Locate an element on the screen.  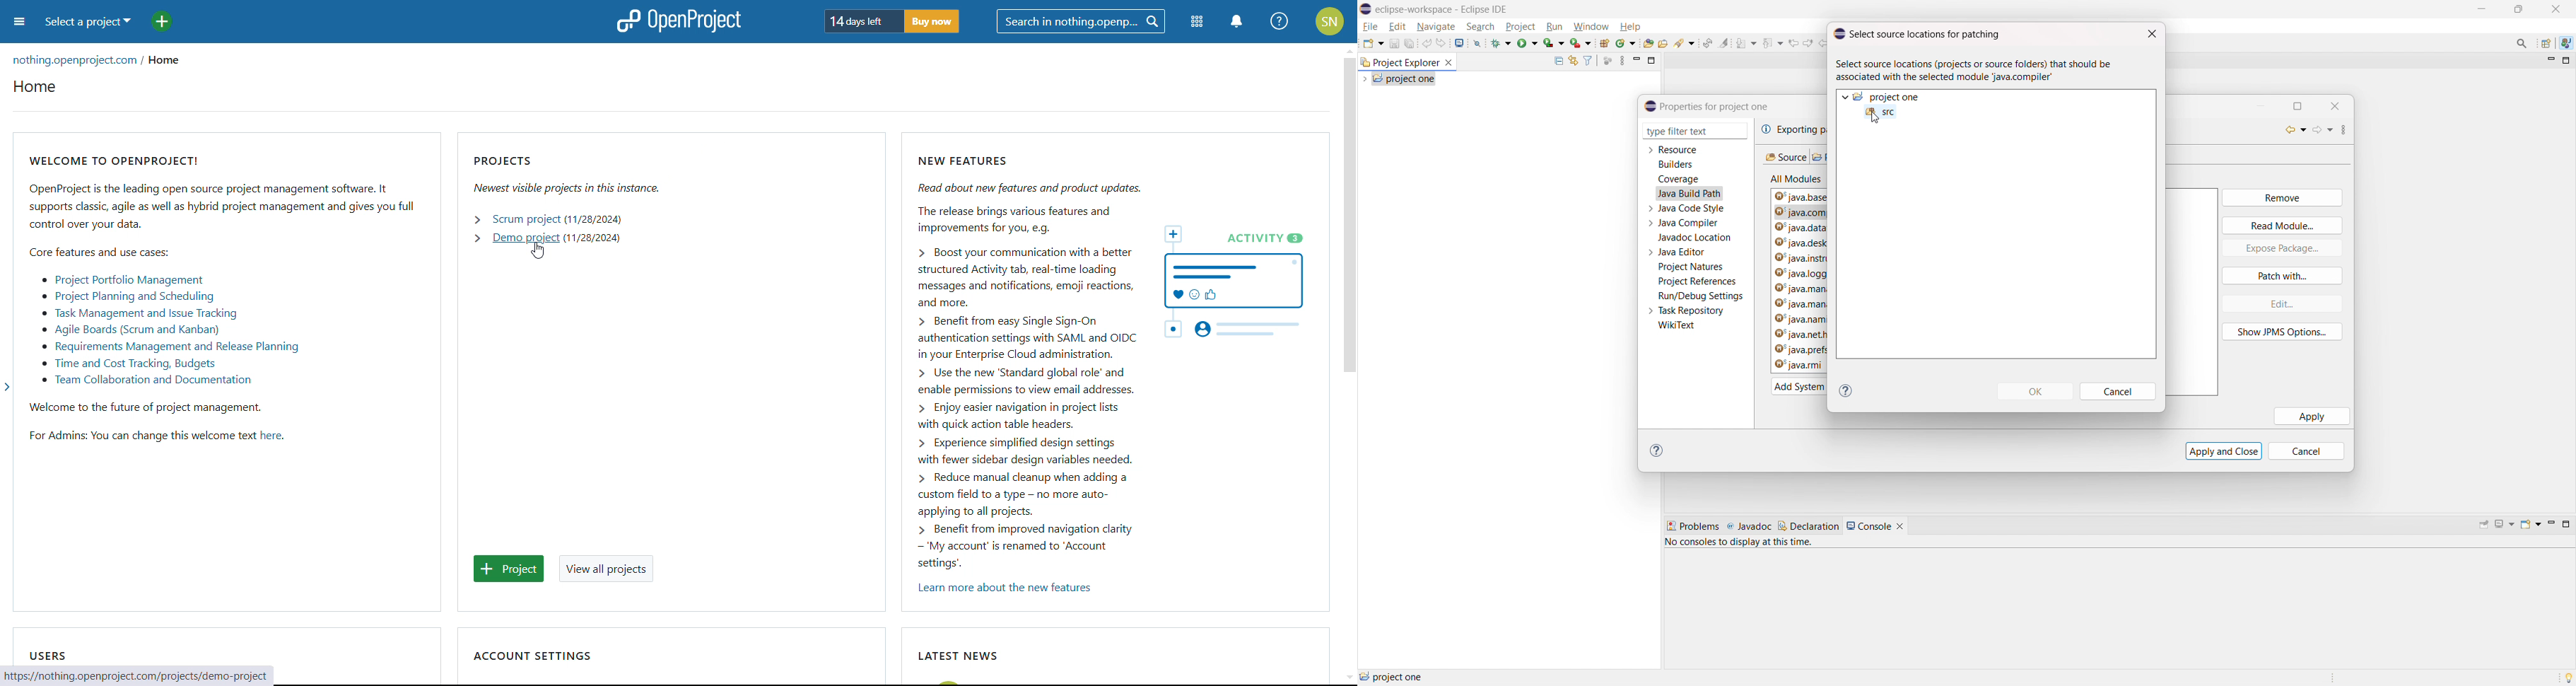
previous annotation is located at coordinates (1772, 42).